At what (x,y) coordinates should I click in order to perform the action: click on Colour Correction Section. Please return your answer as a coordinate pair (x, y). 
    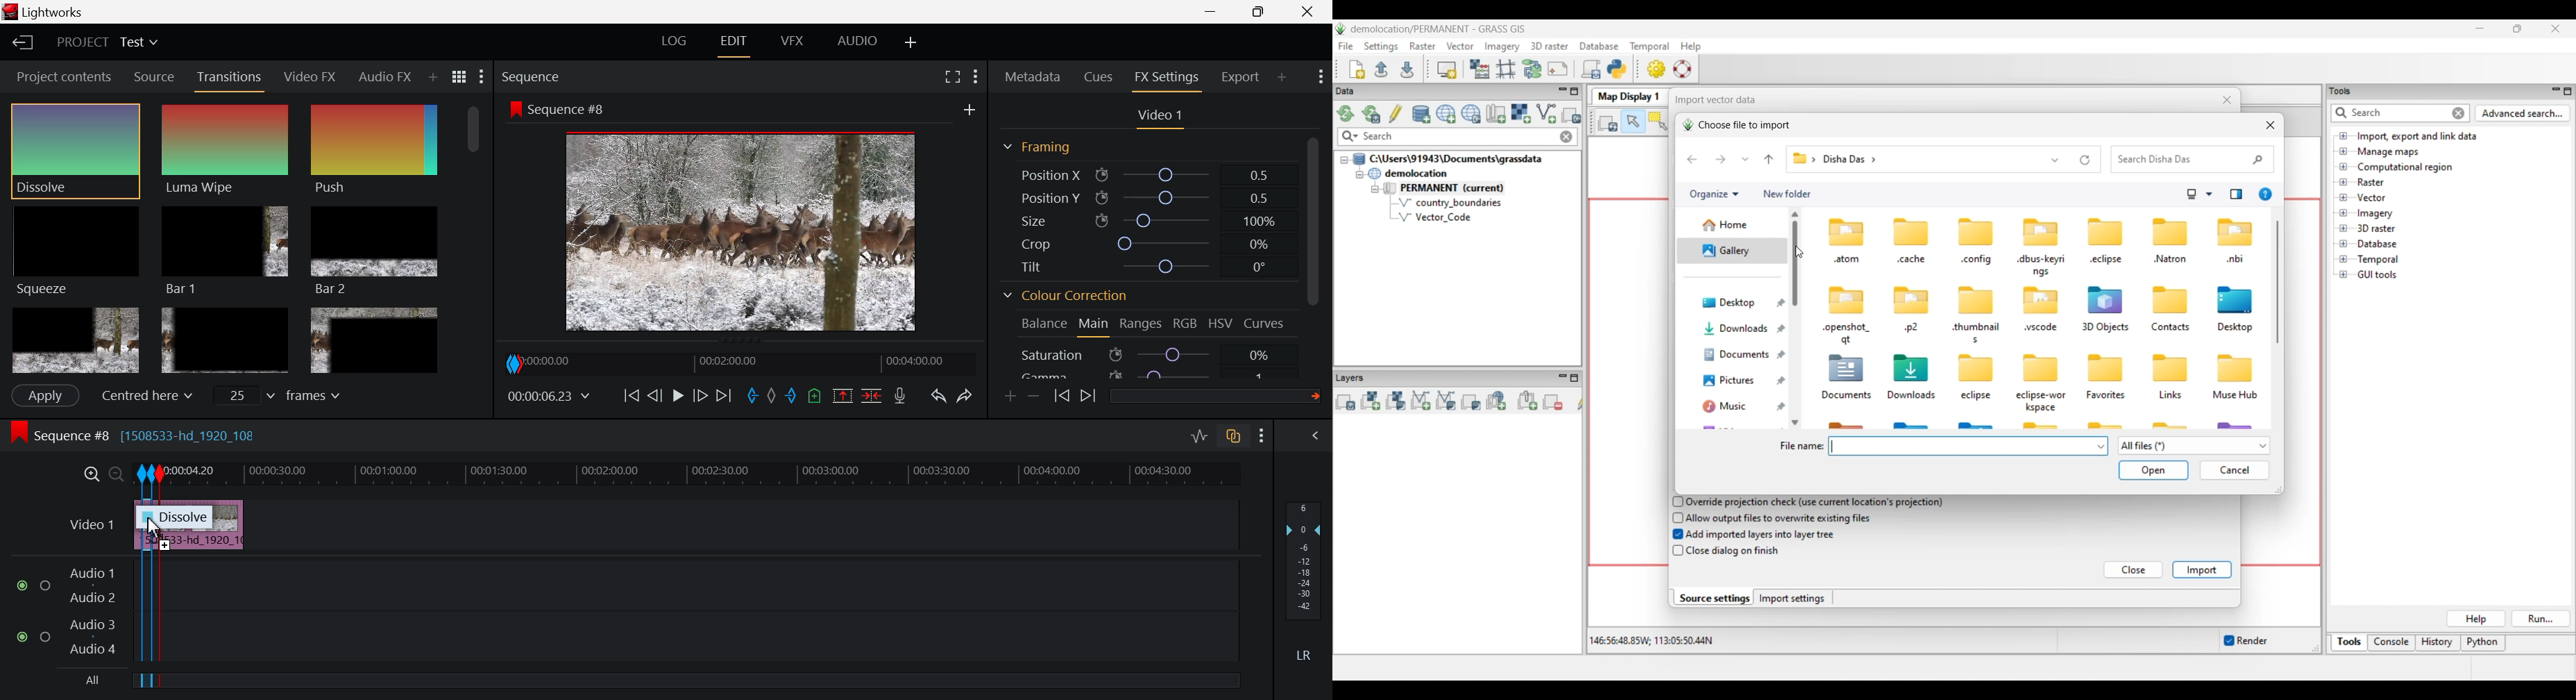
    Looking at the image, I should click on (1066, 297).